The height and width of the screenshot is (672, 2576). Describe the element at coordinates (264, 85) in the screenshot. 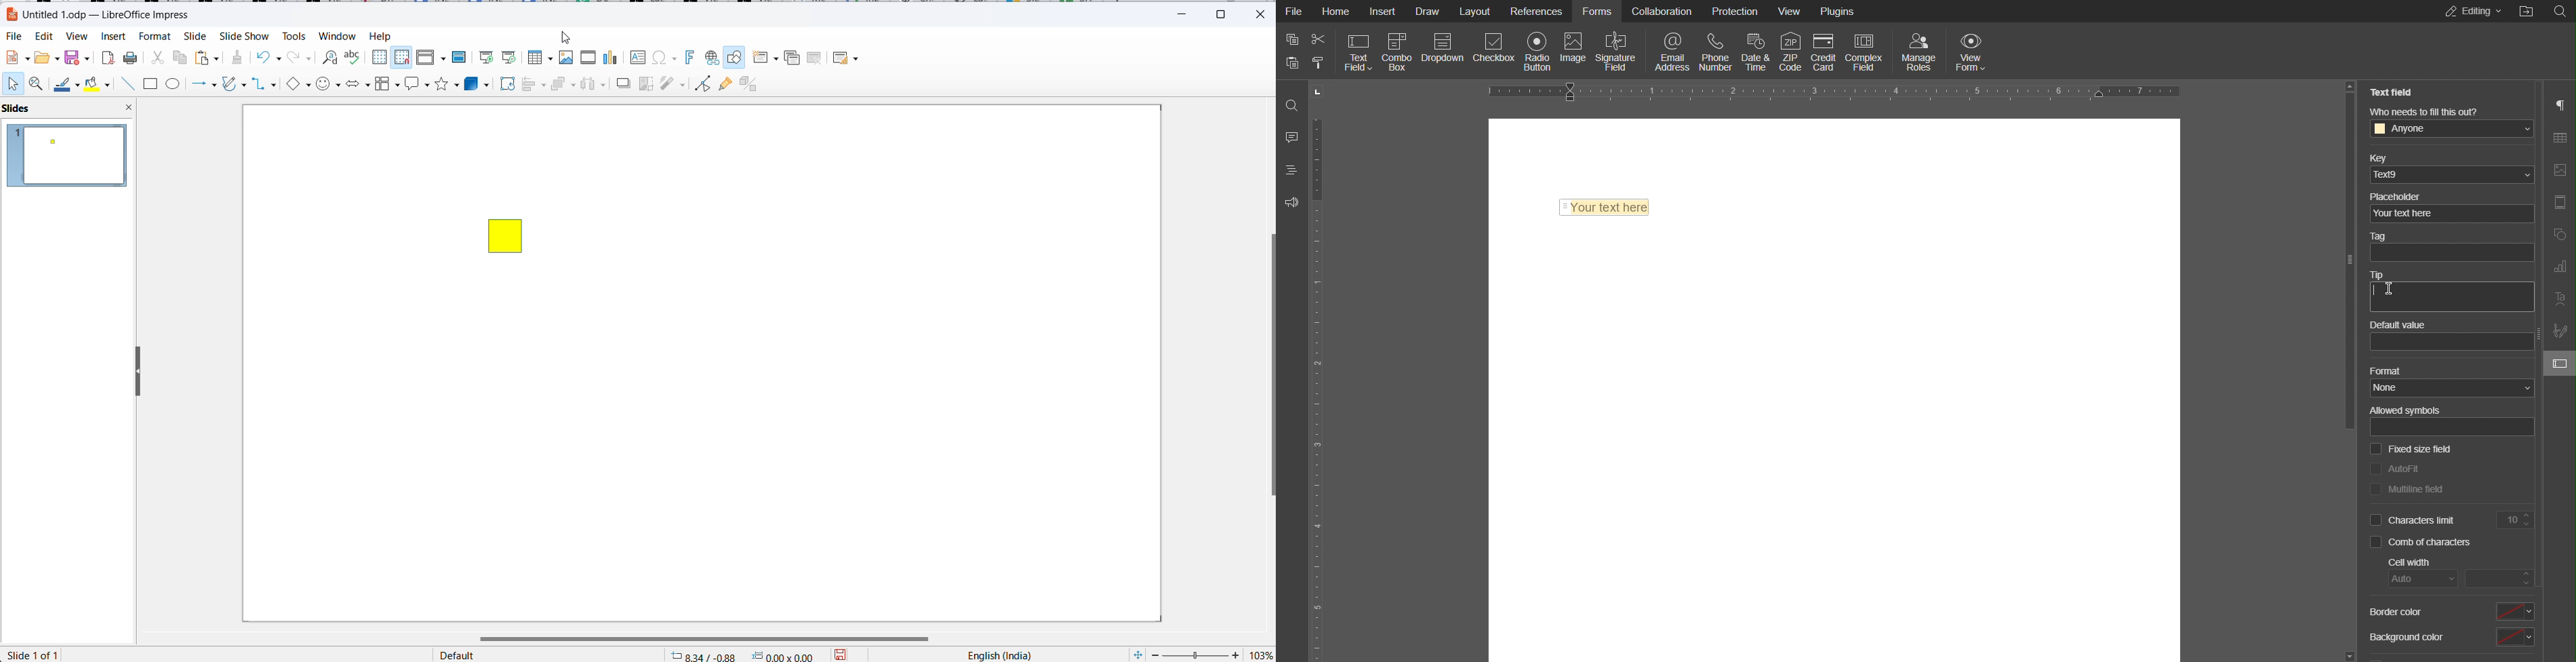

I see `connectors` at that location.